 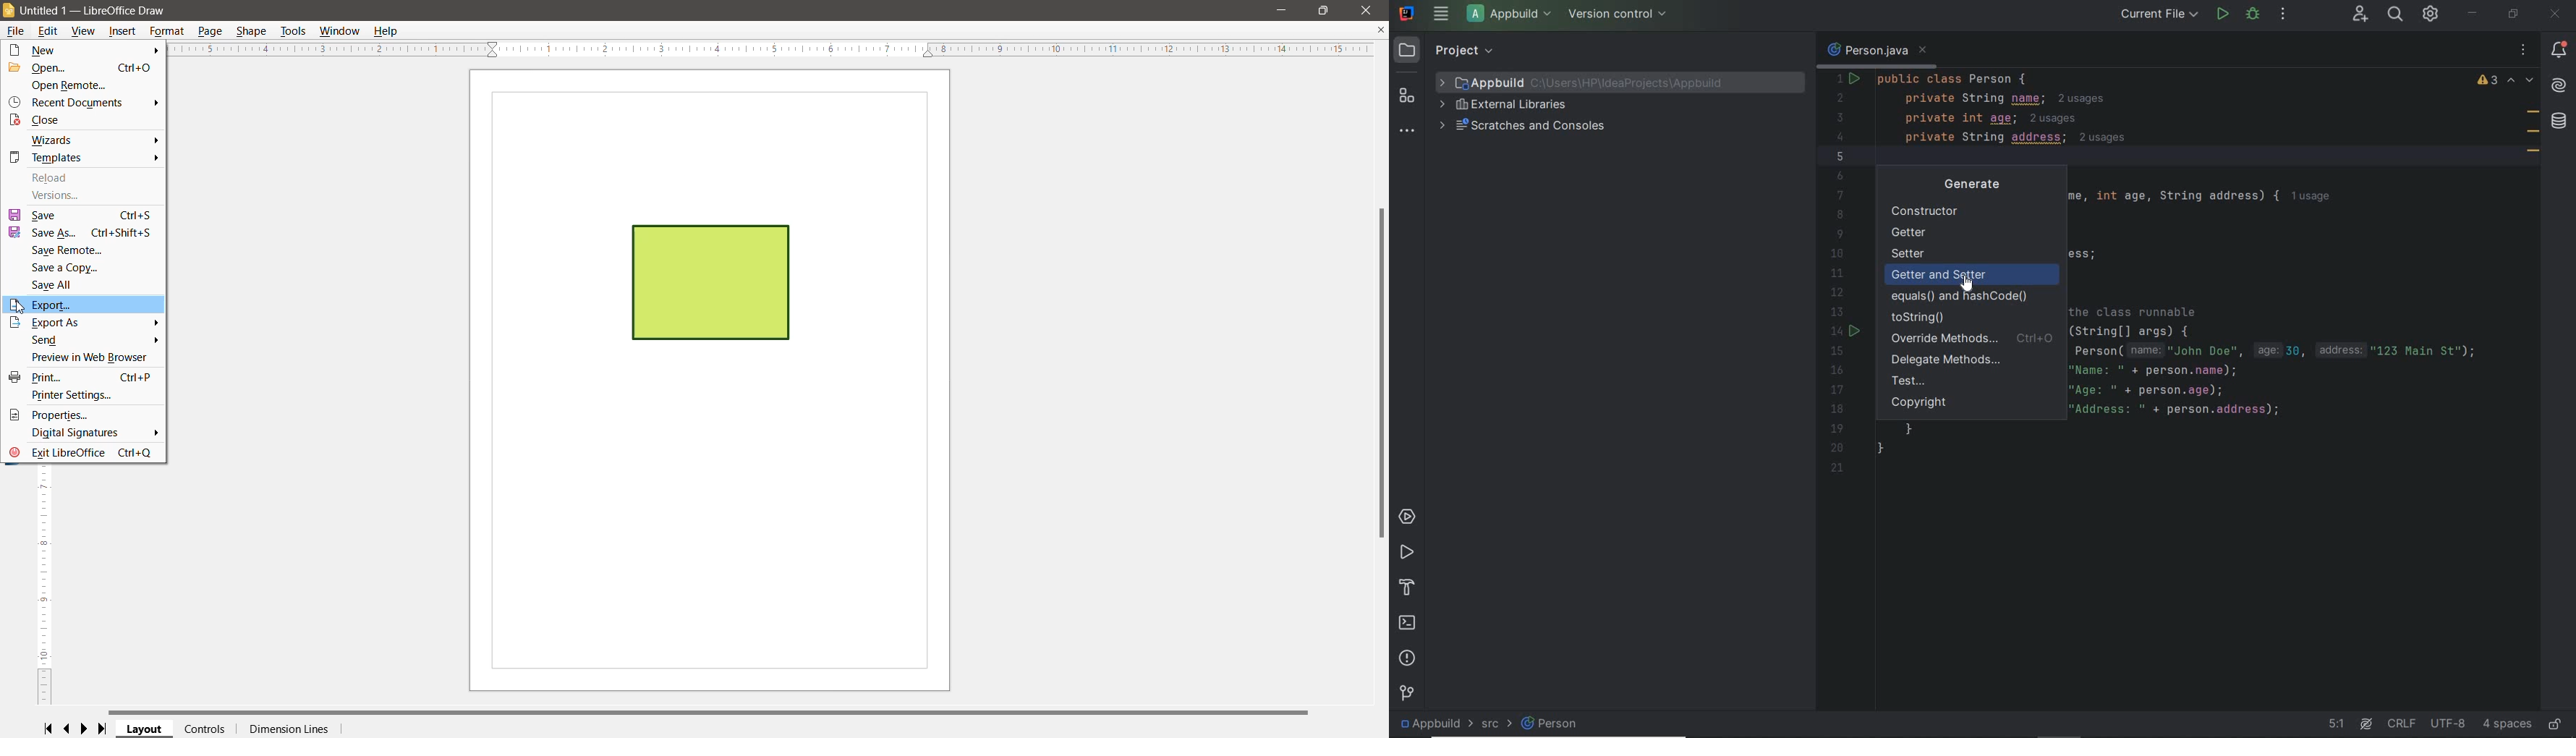 What do you see at coordinates (58, 195) in the screenshot?
I see `Versions` at bounding box center [58, 195].